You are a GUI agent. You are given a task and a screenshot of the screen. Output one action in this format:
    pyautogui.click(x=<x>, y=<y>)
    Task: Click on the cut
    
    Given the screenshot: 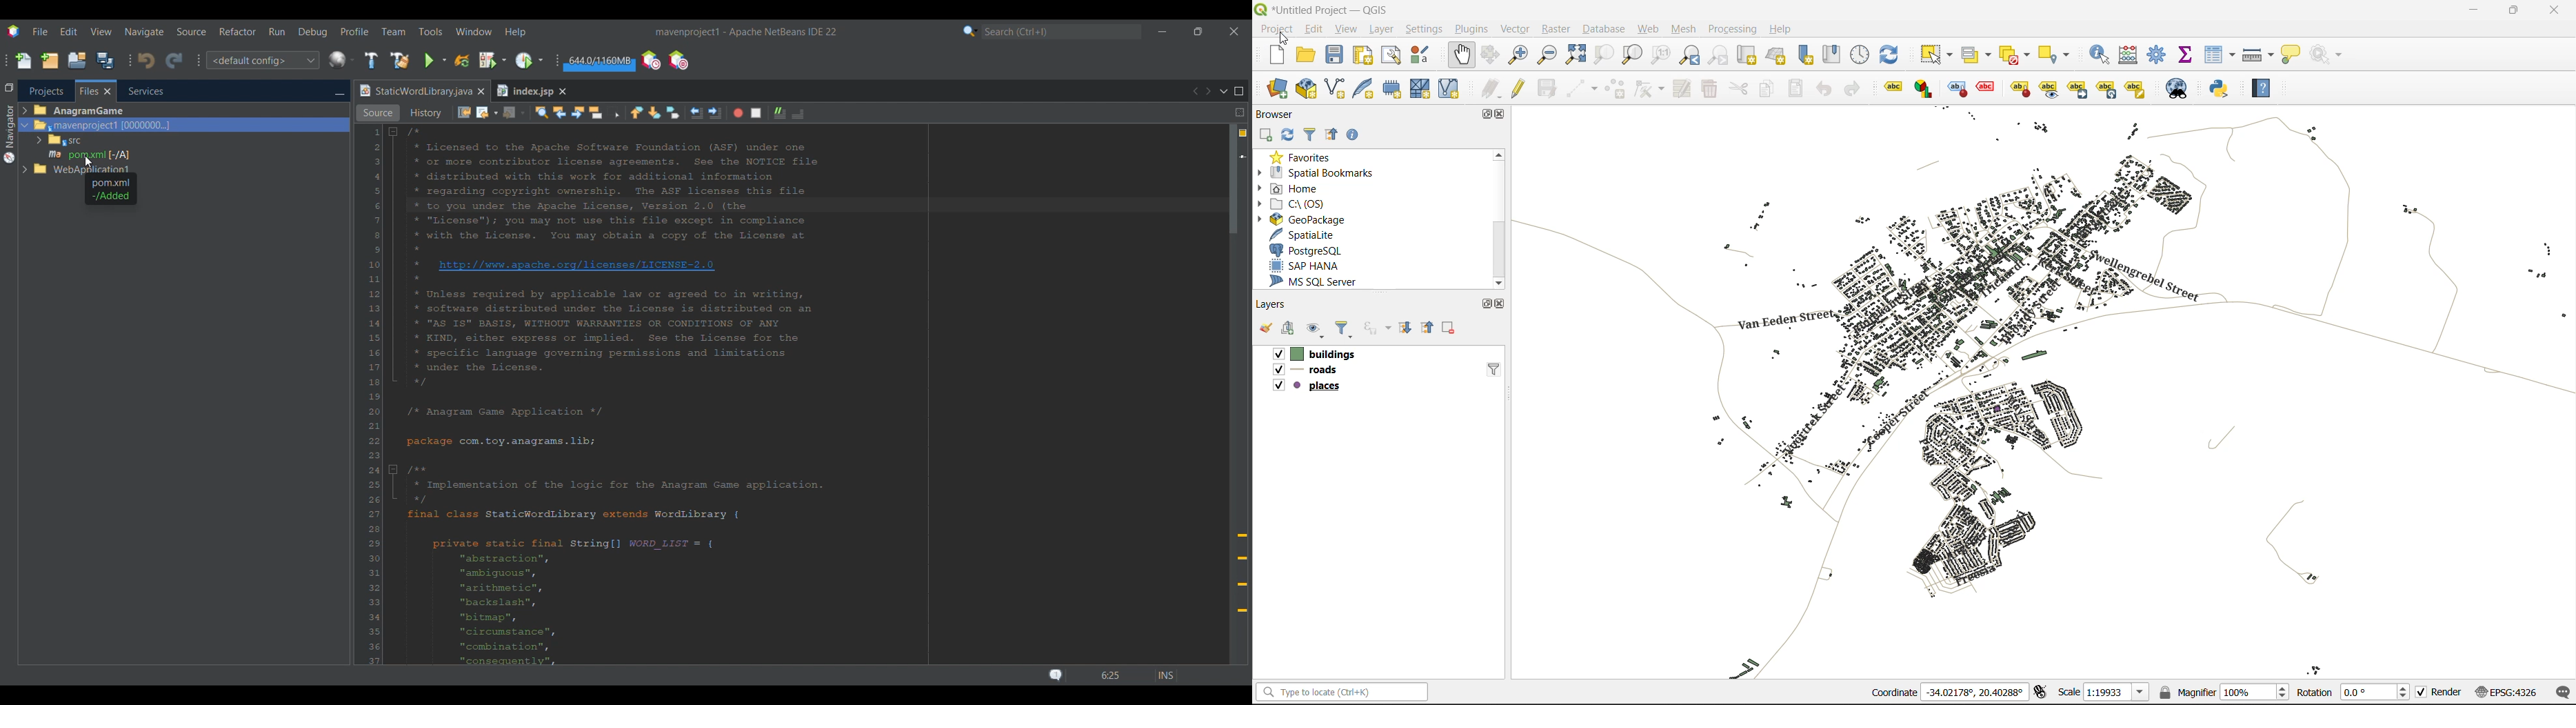 What is the action you would take?
    pyautogui.click(x=1740, y=88)
    